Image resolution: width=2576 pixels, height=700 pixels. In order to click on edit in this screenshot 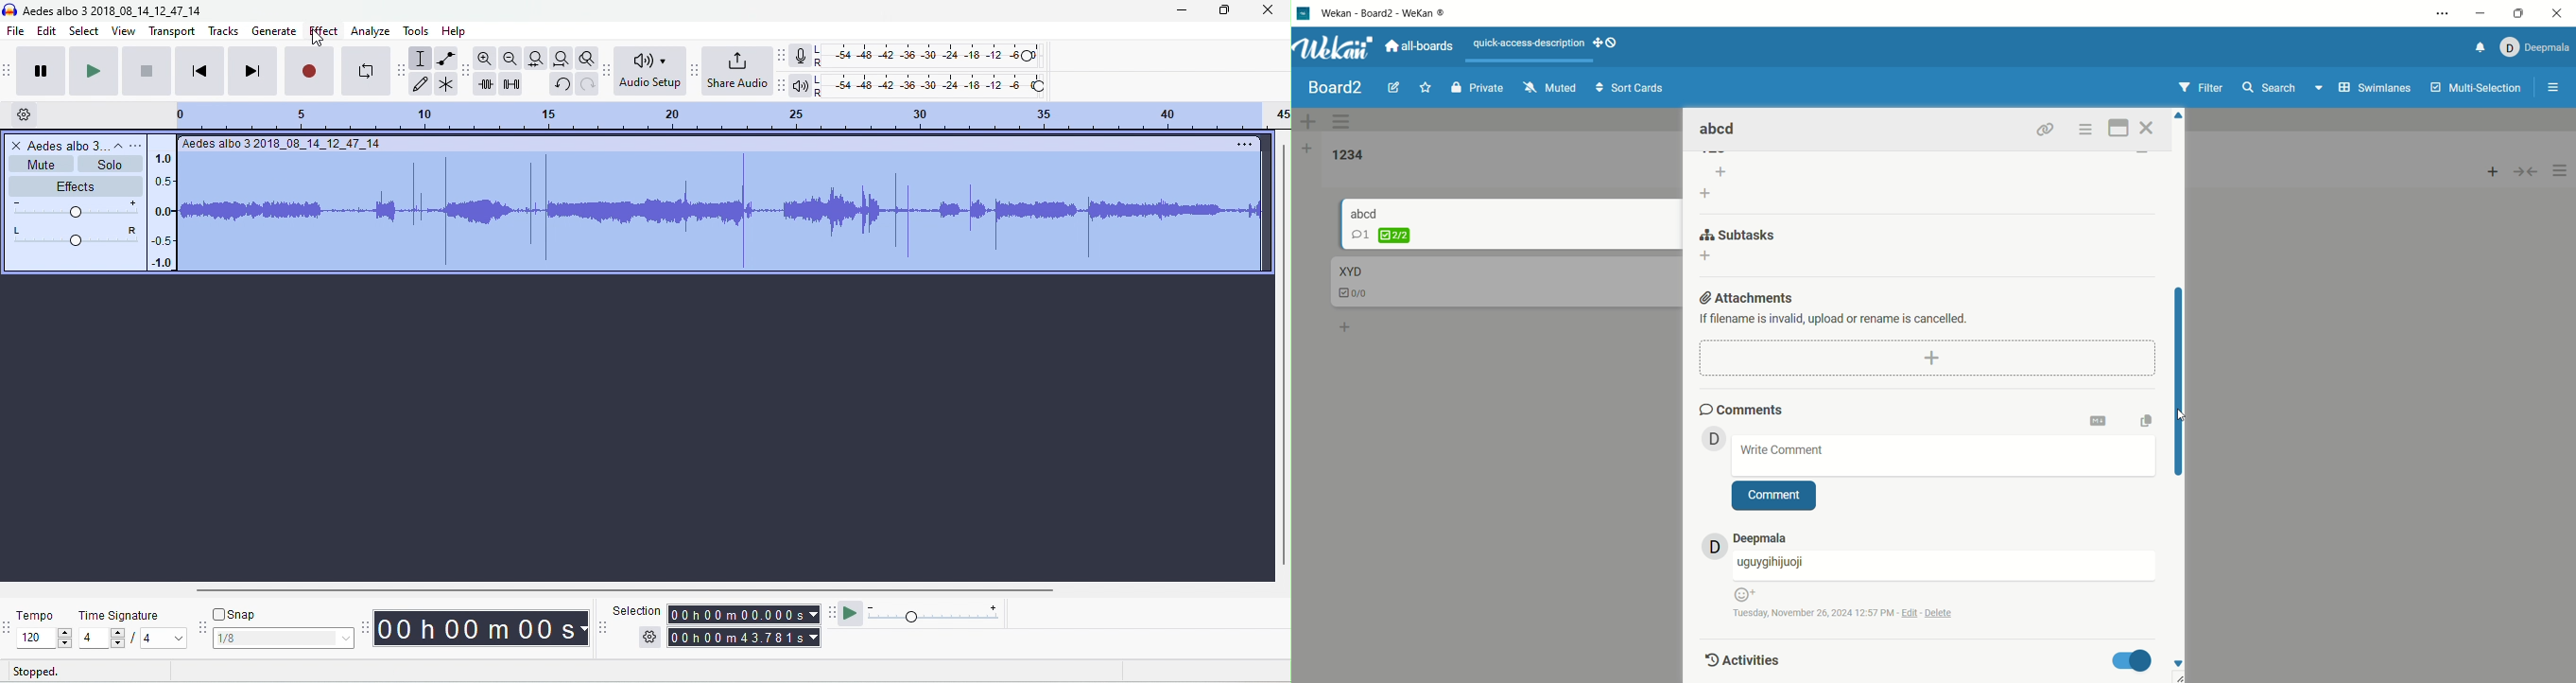, I will do `click(47, 30)`.